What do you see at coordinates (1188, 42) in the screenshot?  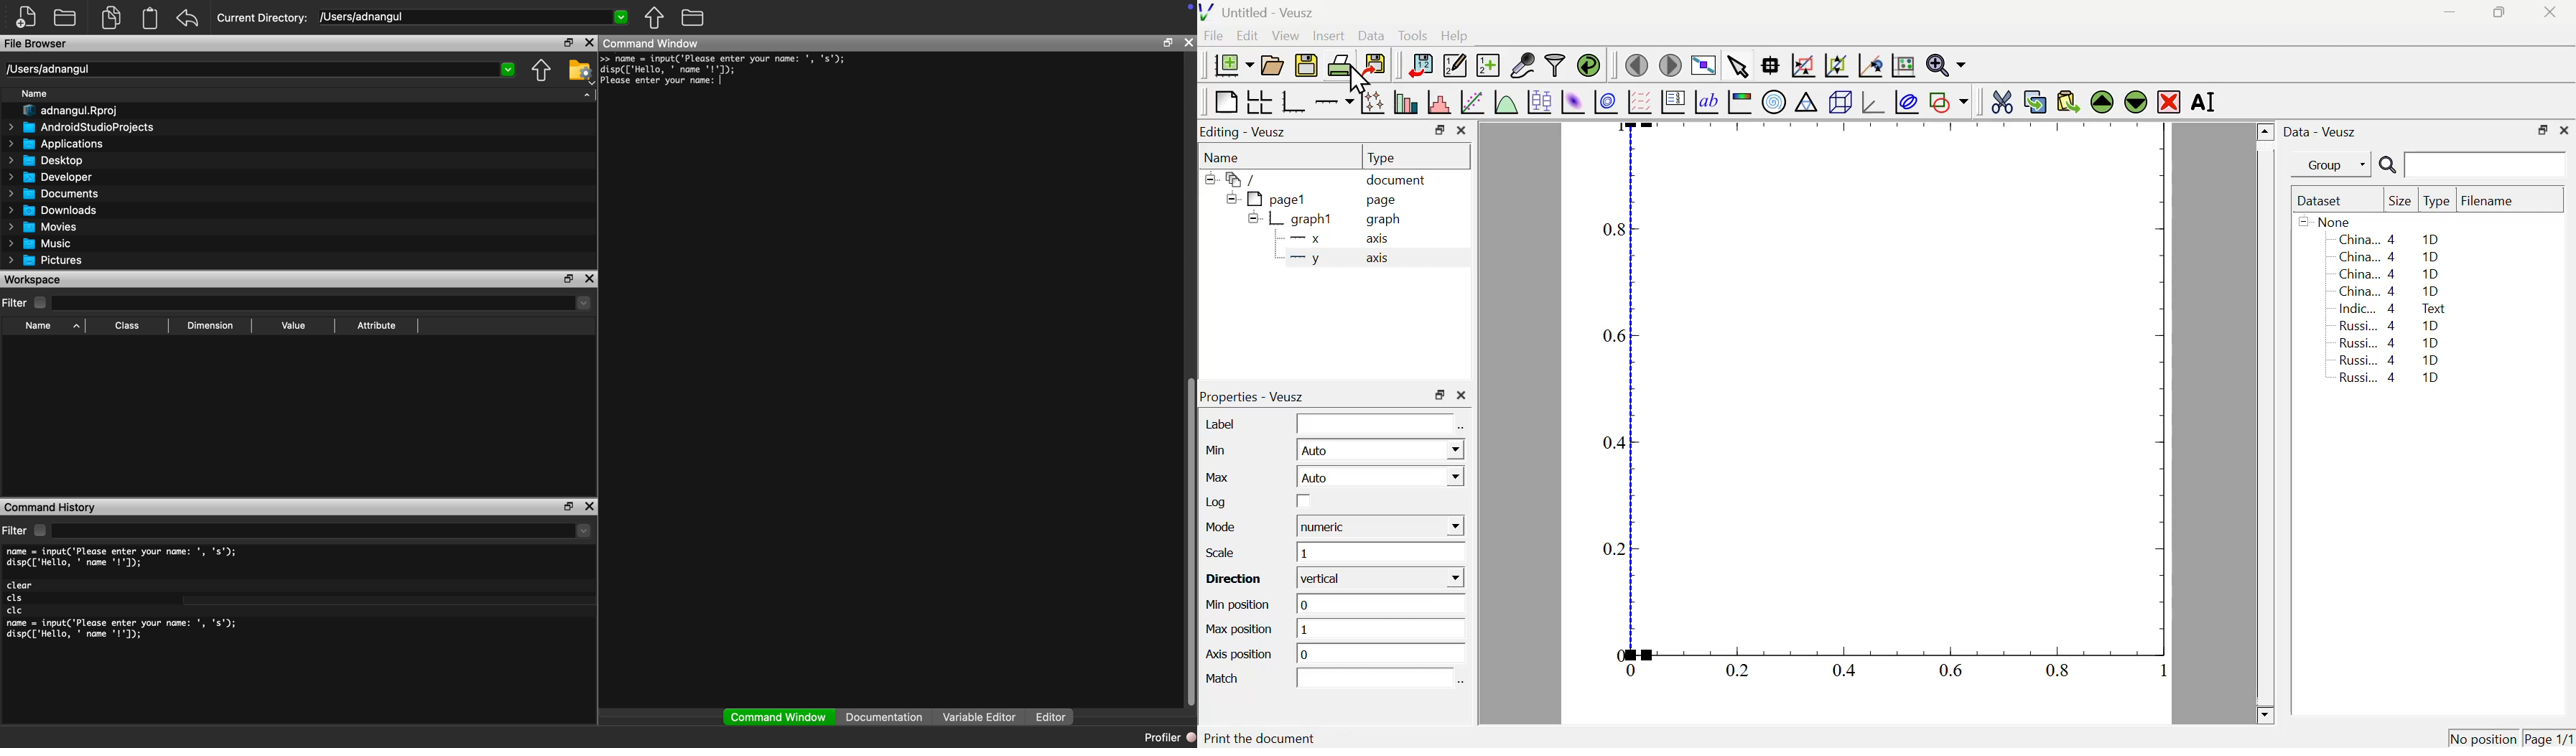 I see `close` at bounding box center [1188, 42].